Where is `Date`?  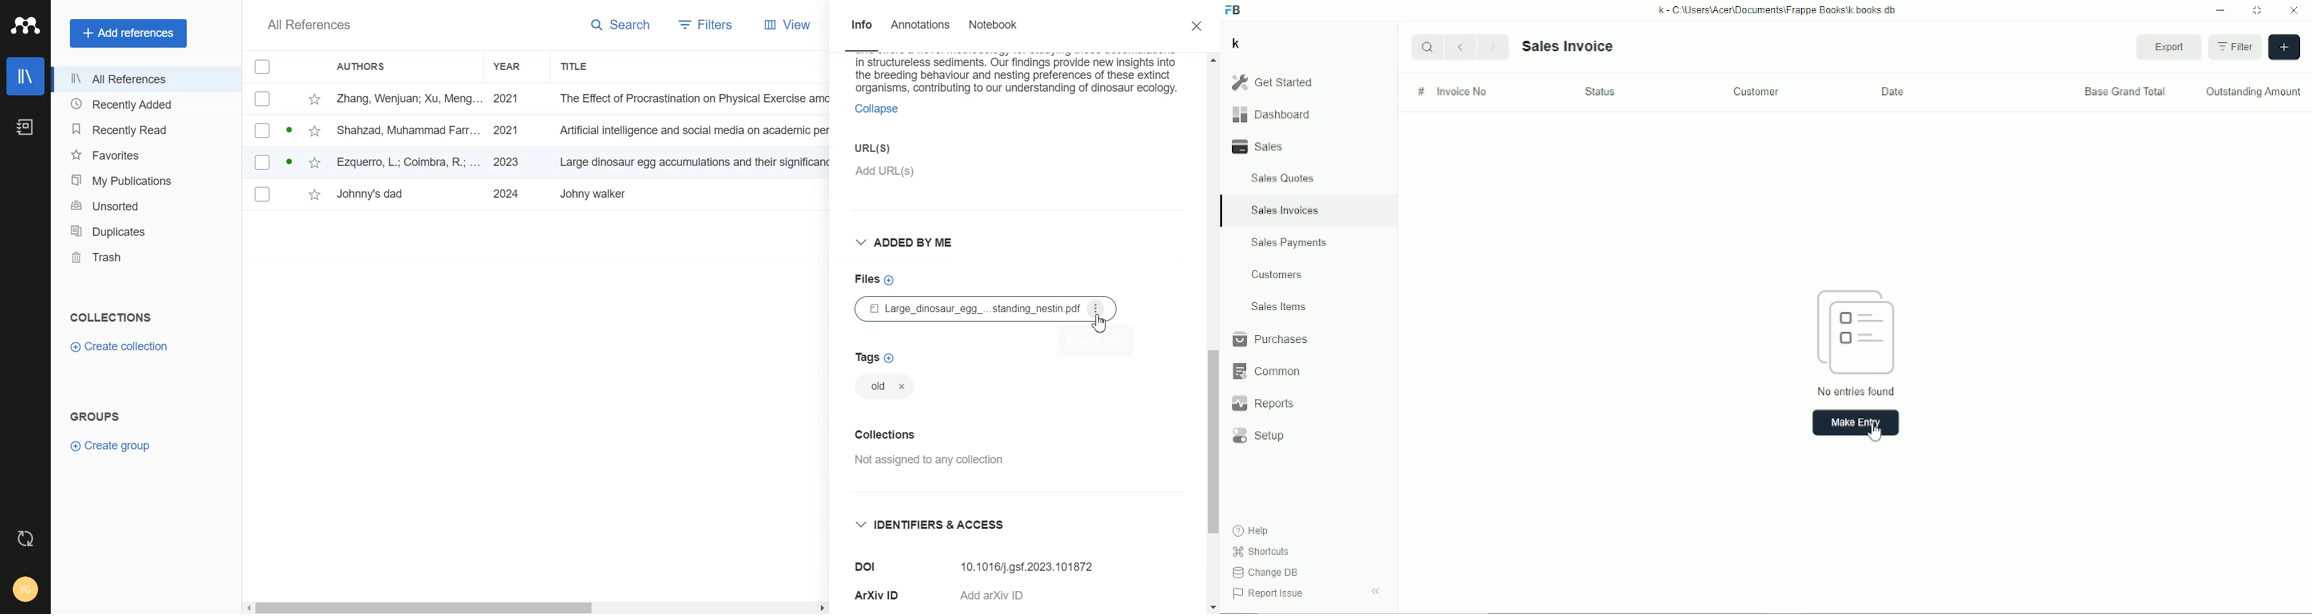
Date is located at coordinates (1896, 91).